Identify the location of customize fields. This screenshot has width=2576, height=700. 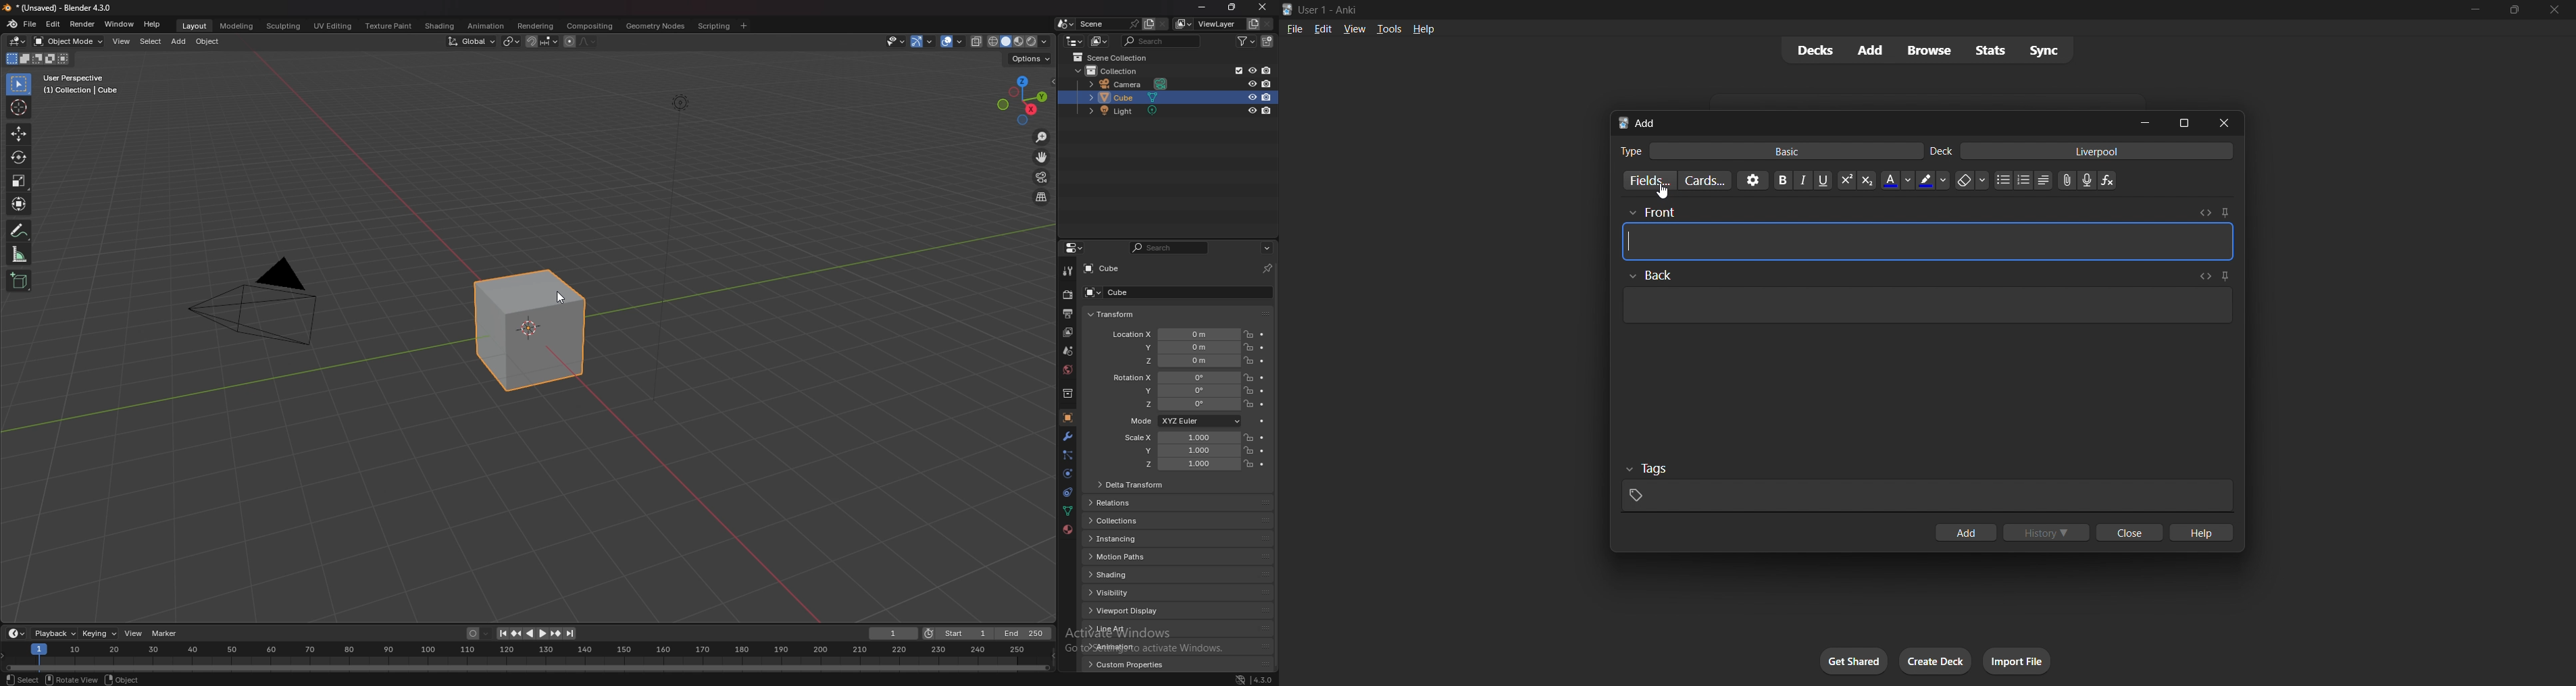
(1647, 180).